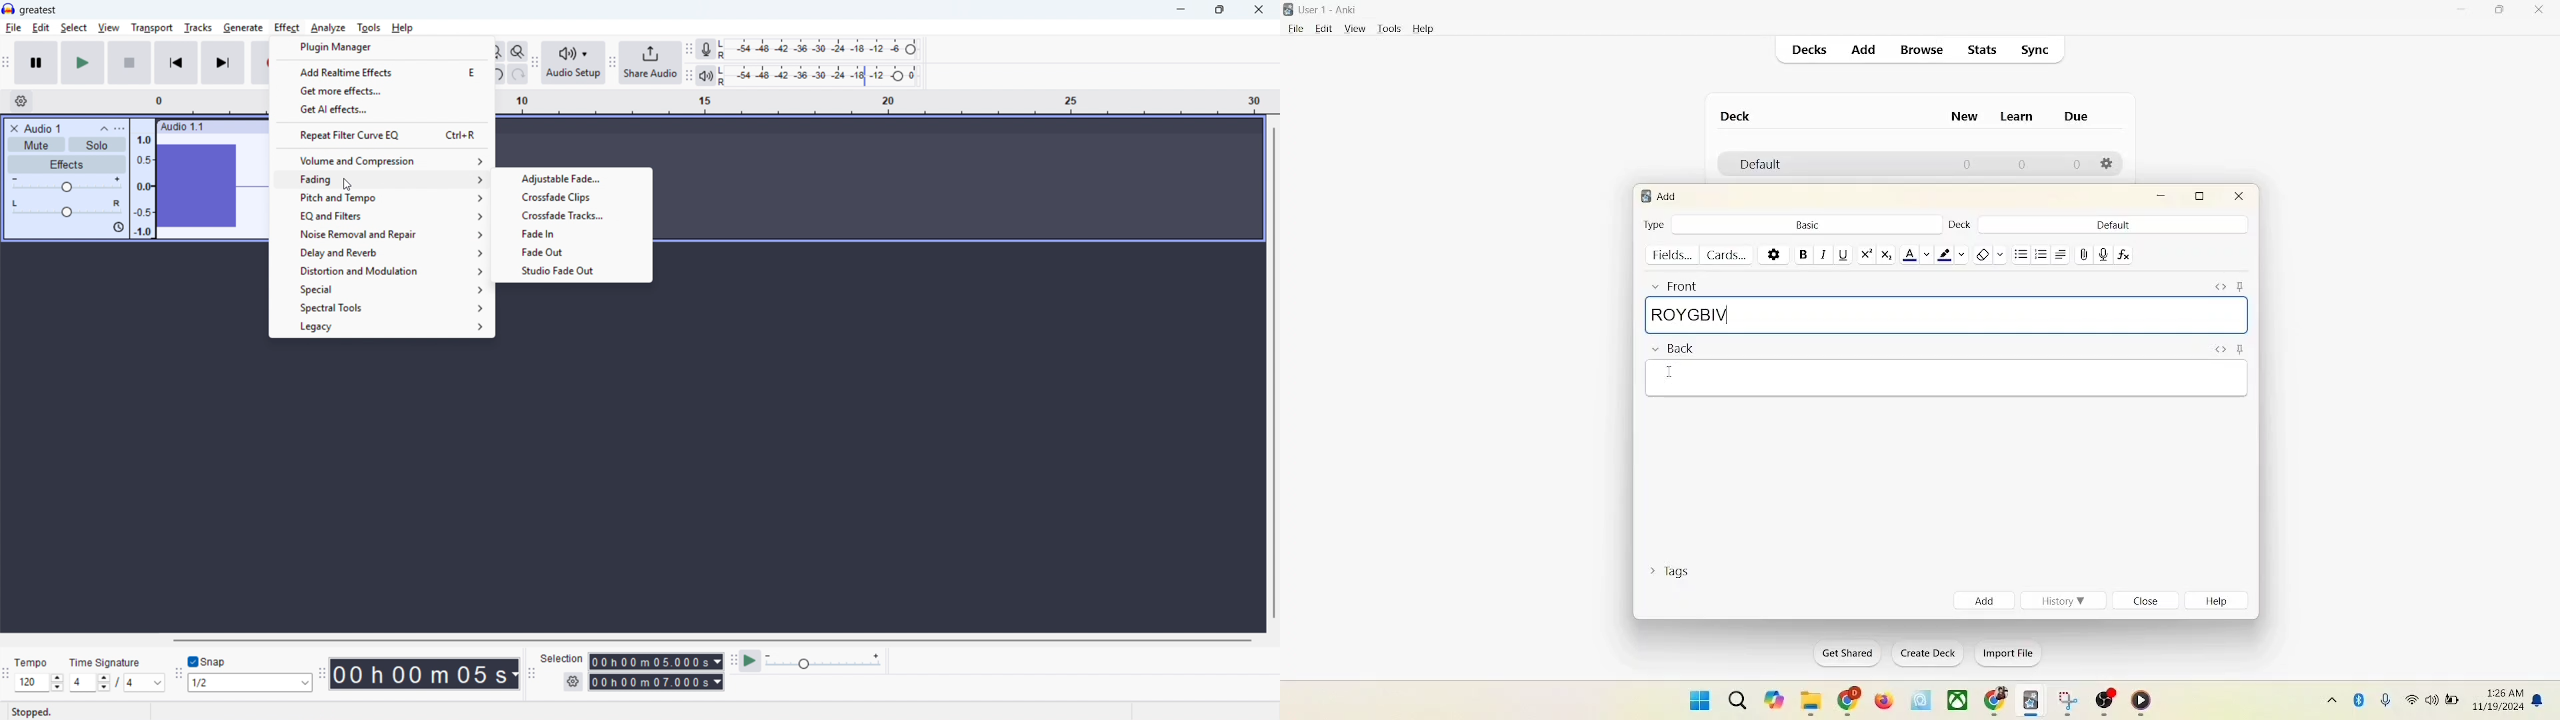  Describe the element at coordinates (2452, 702) in the screenshot. I see `battery` at that location.